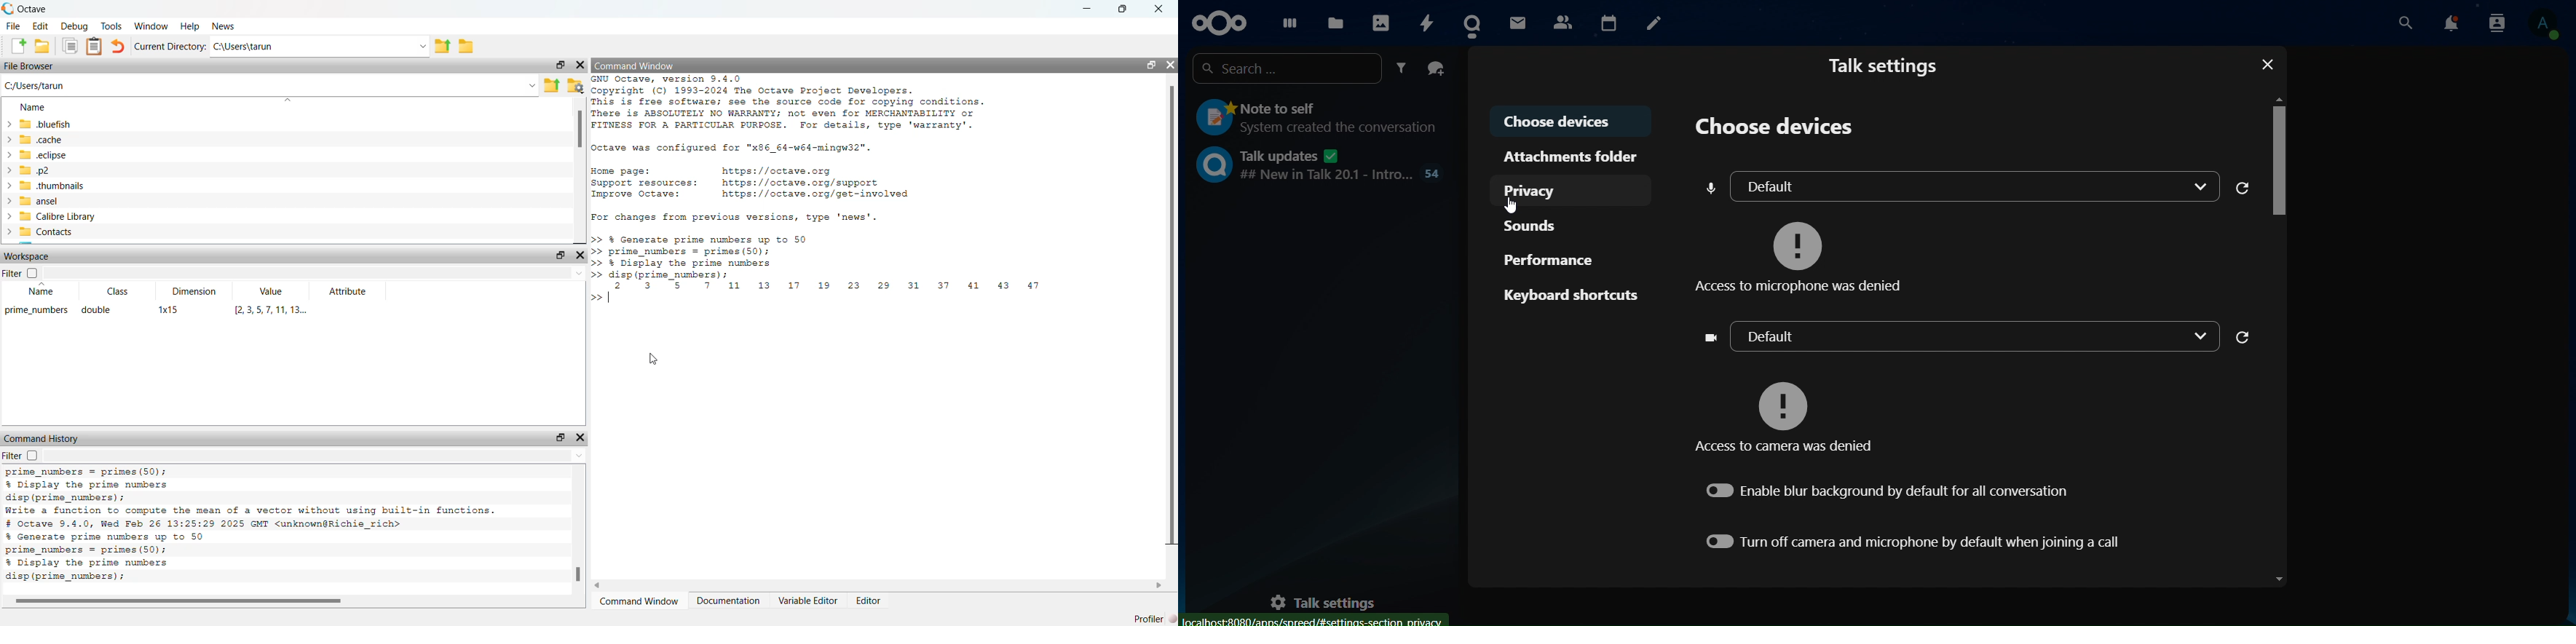  Describe the element at coordinates (1476, 23) in the screenshot. I see `contact` at that location.